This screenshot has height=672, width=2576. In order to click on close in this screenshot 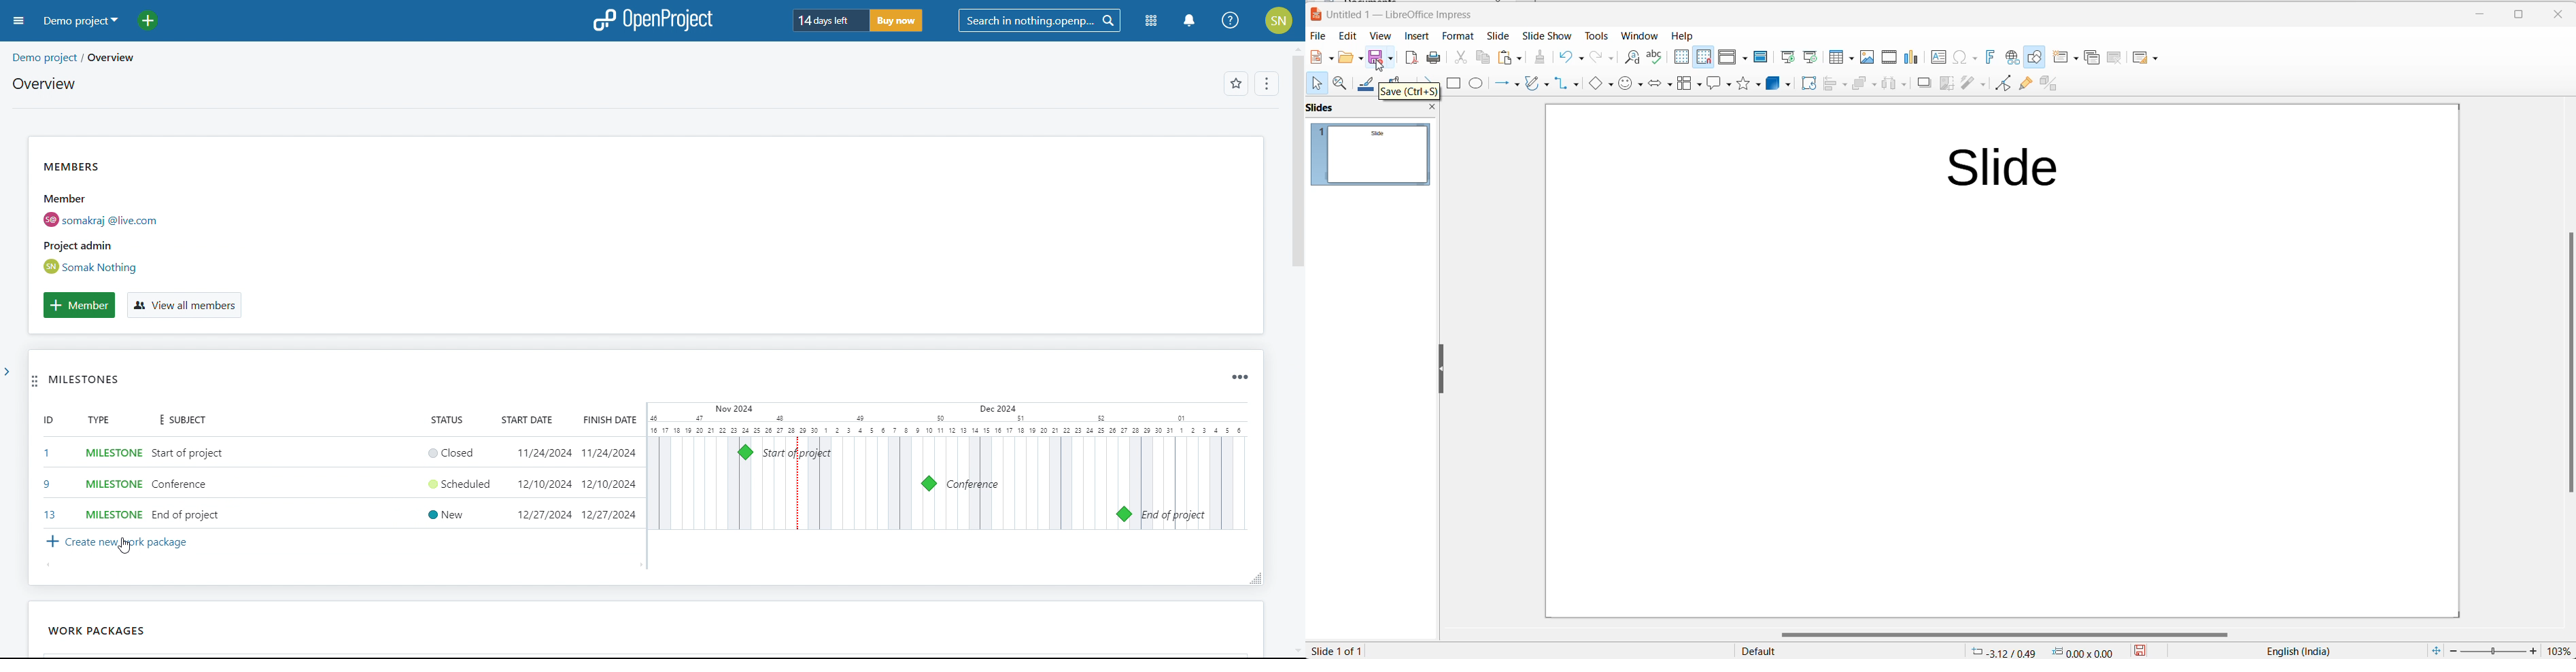, I will do `click(2555, 15)`.